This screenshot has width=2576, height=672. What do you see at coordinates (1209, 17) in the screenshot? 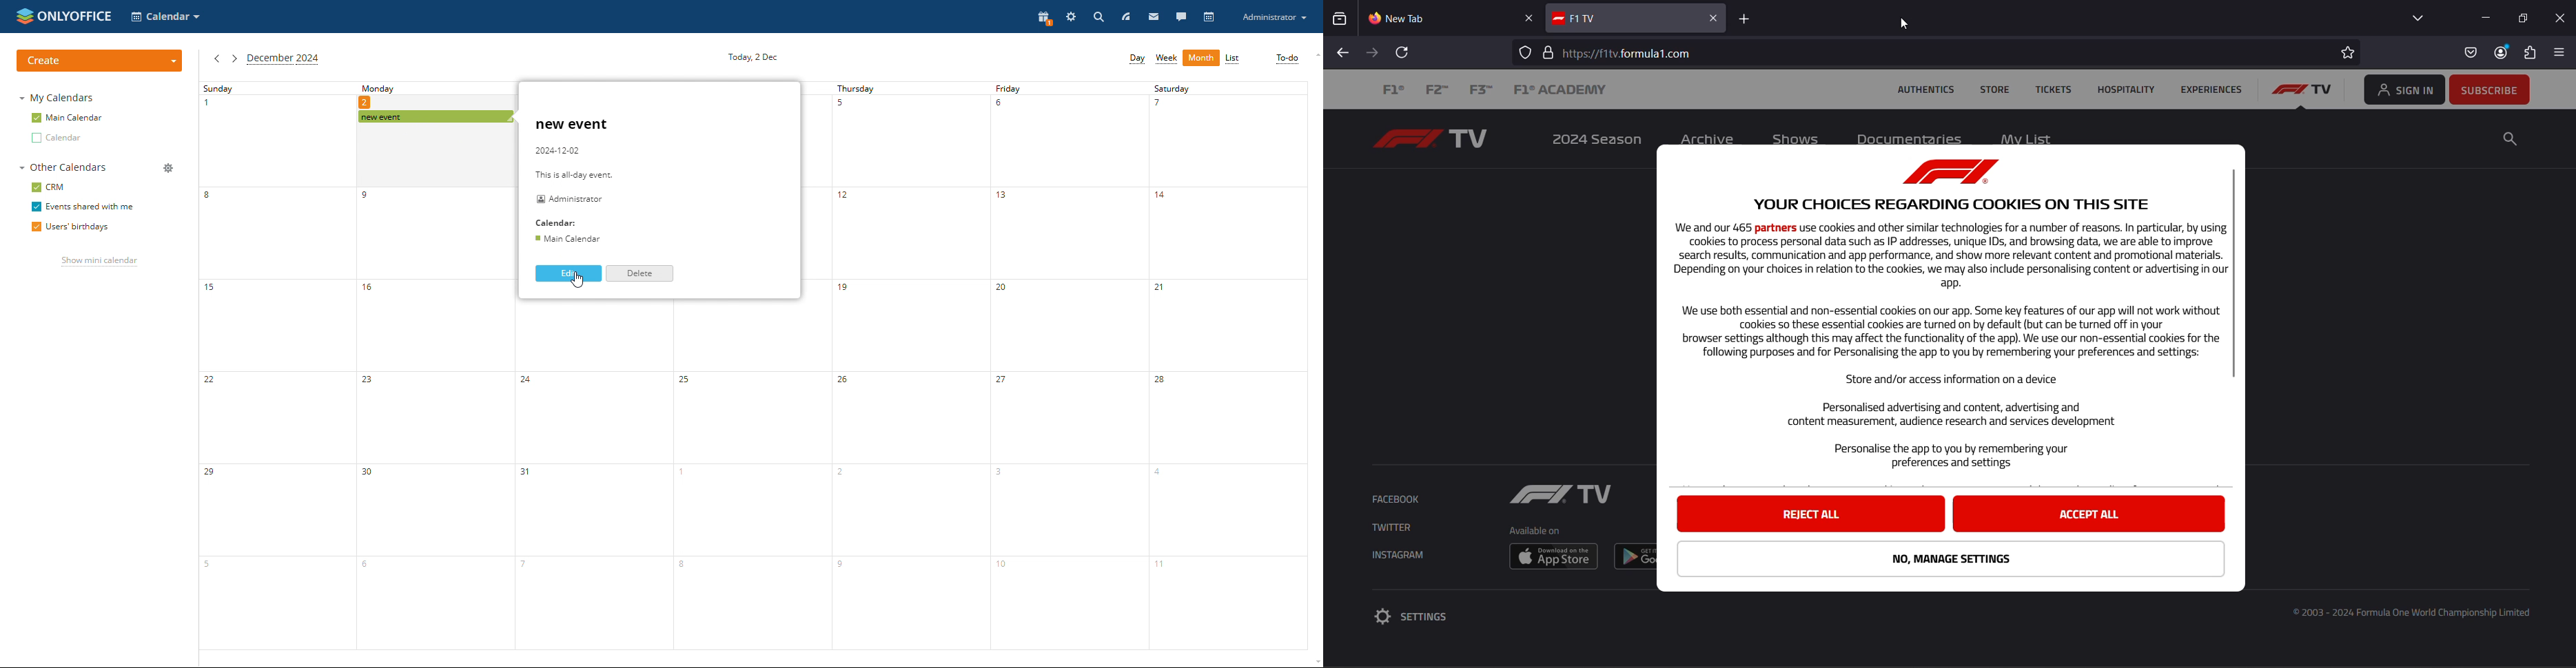
I see `calendar` at bounding box center [1209, 17].